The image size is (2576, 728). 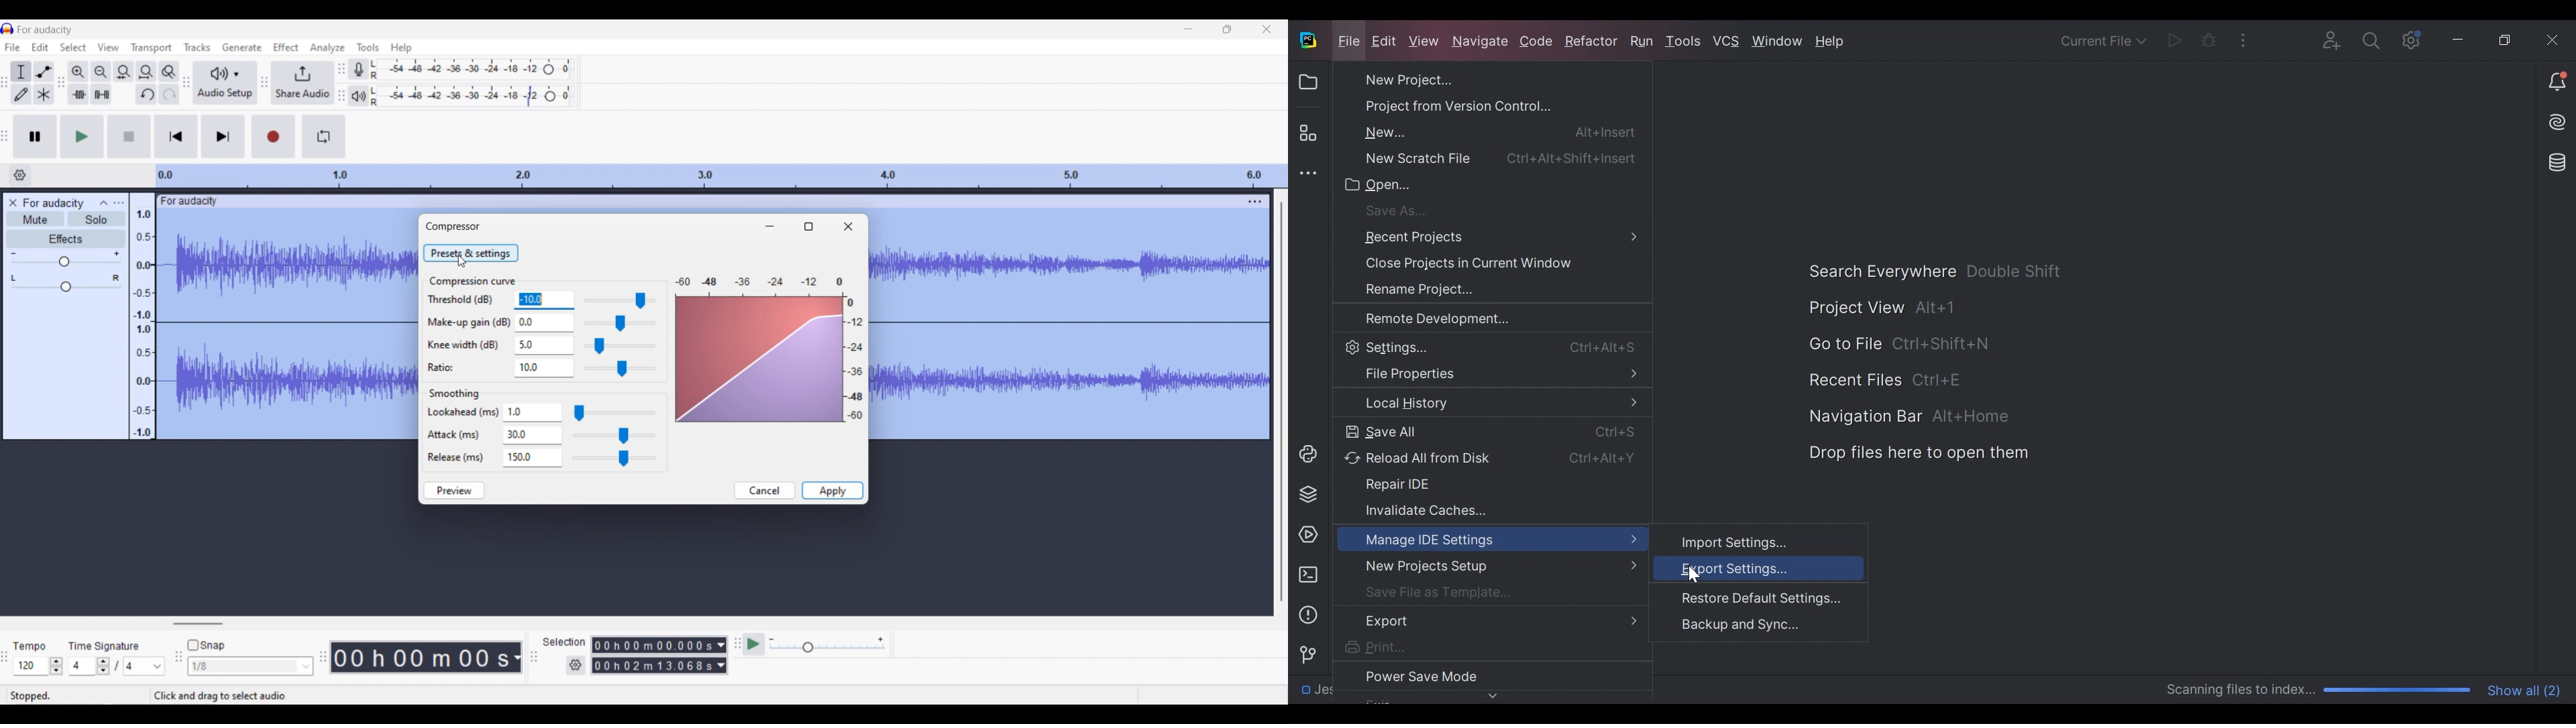 What do you see at coordinates (152, 48) in the screenshot?
I see `Transport` at bounding box center [152, 48].